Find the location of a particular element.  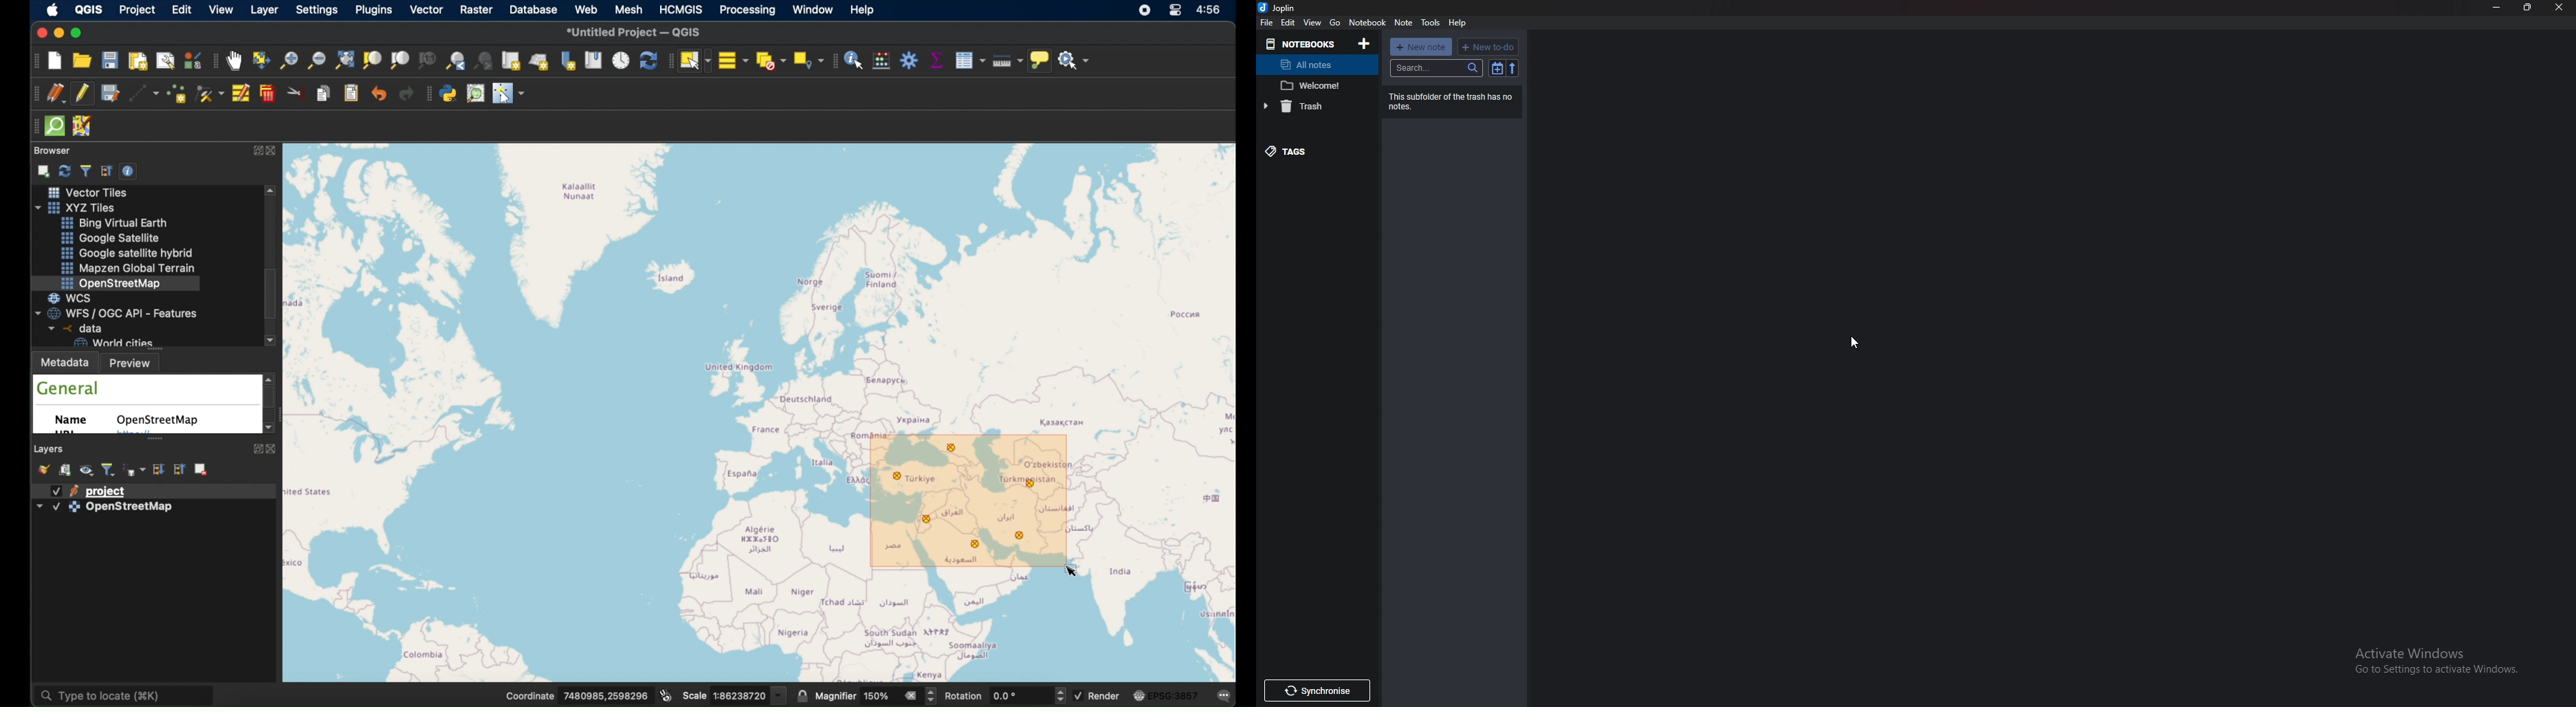

render is located at coordinates (1106, 695).